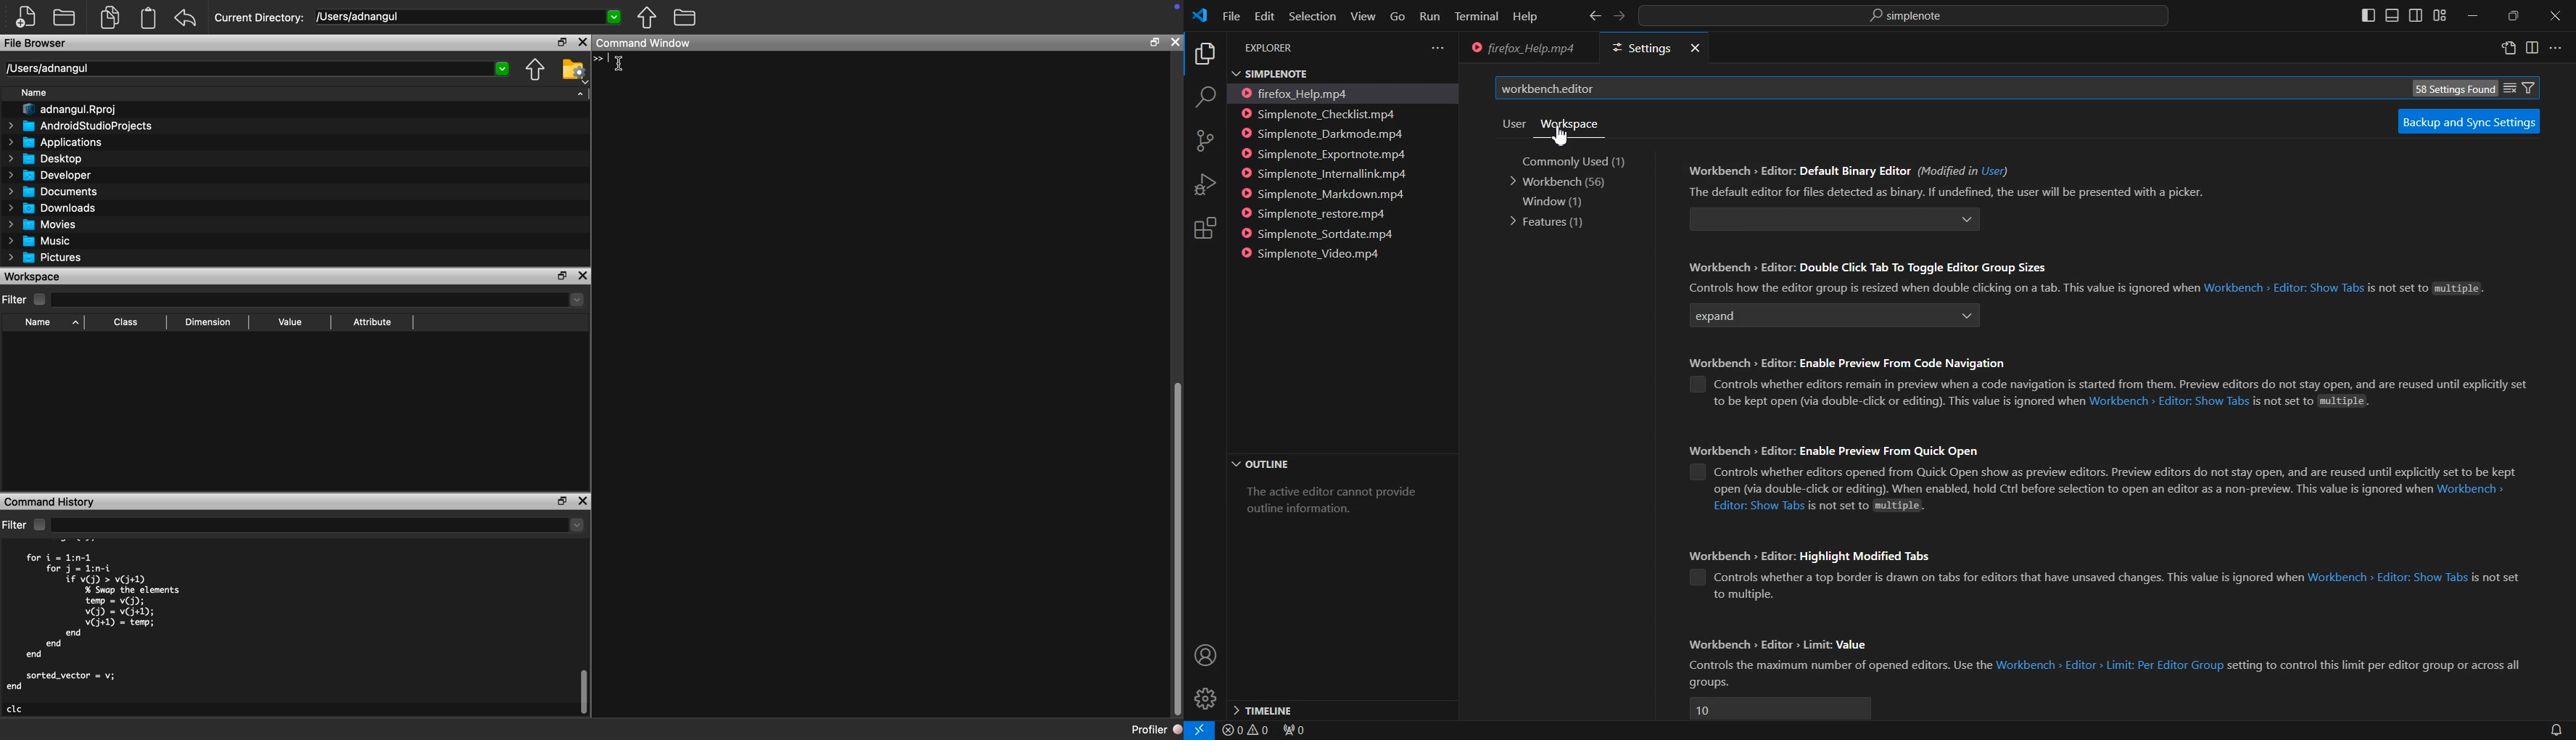 This screenshot has width=2576, height=756. What do you see at coordinates (2530, 87) in the screenshot?
I see `Filter setting` at bounding box center [2530, 87].